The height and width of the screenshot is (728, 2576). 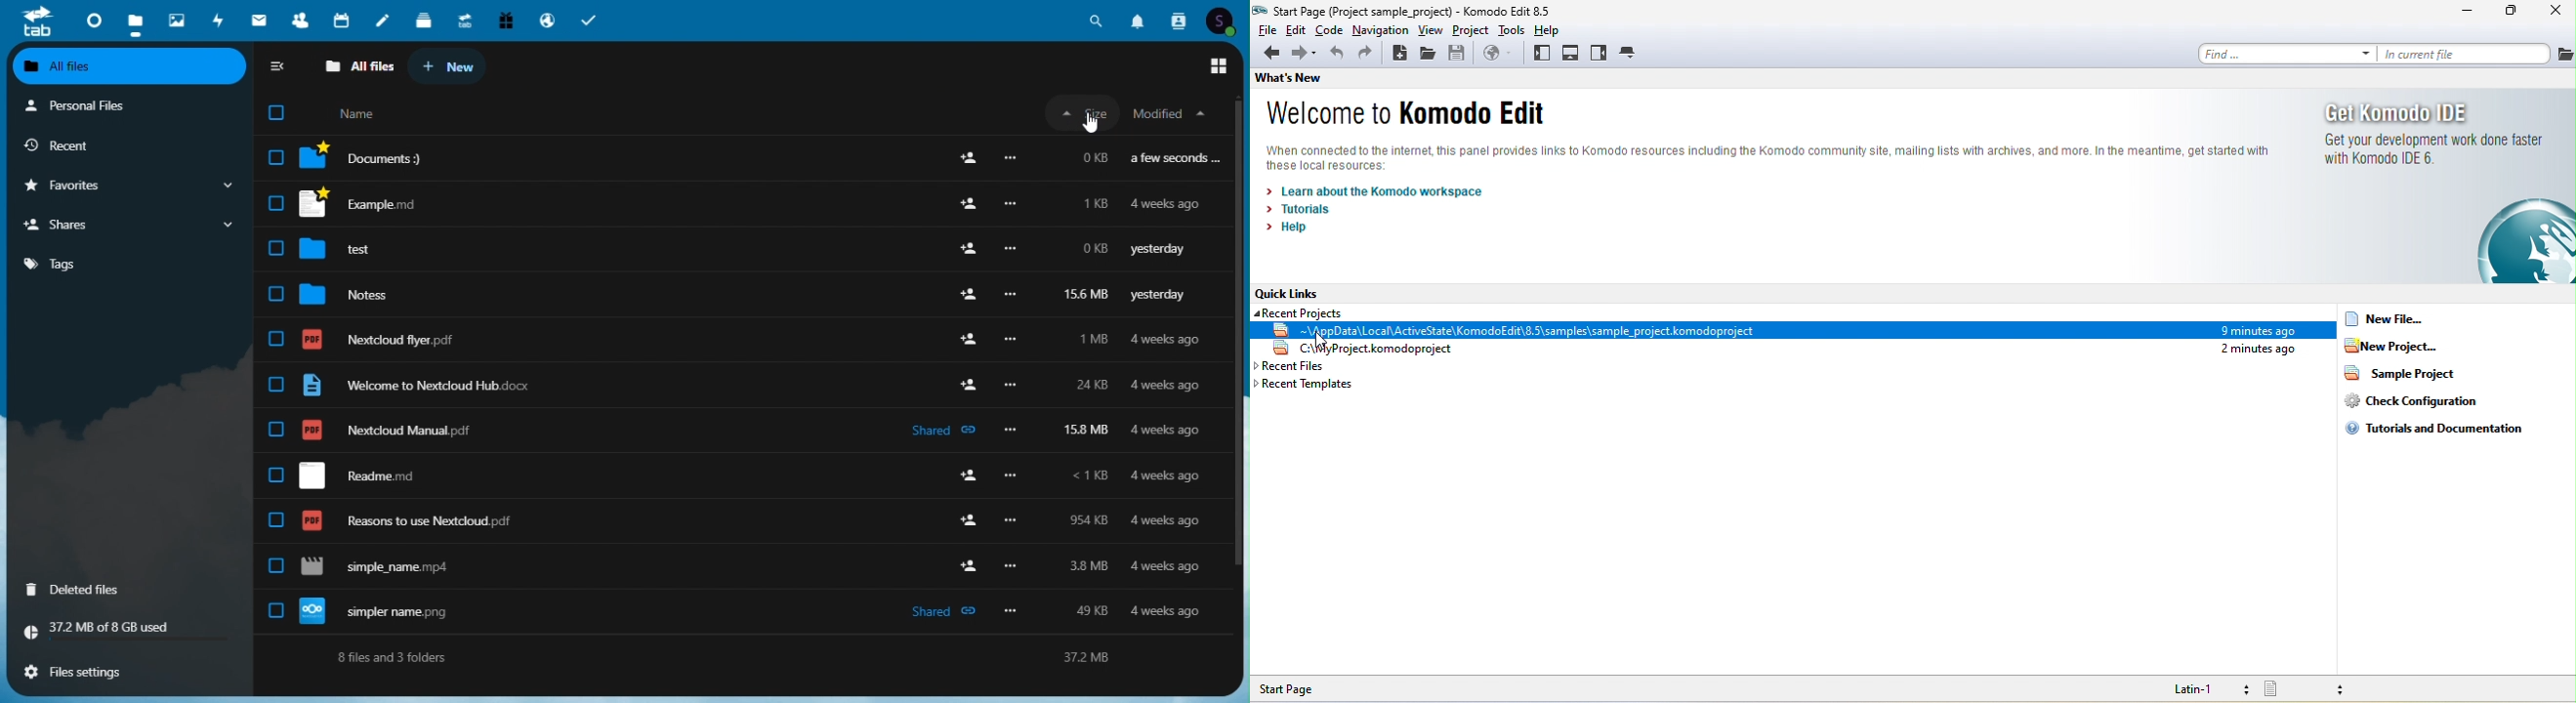 I want to click on Readme. md, so click(x=729, y=476).